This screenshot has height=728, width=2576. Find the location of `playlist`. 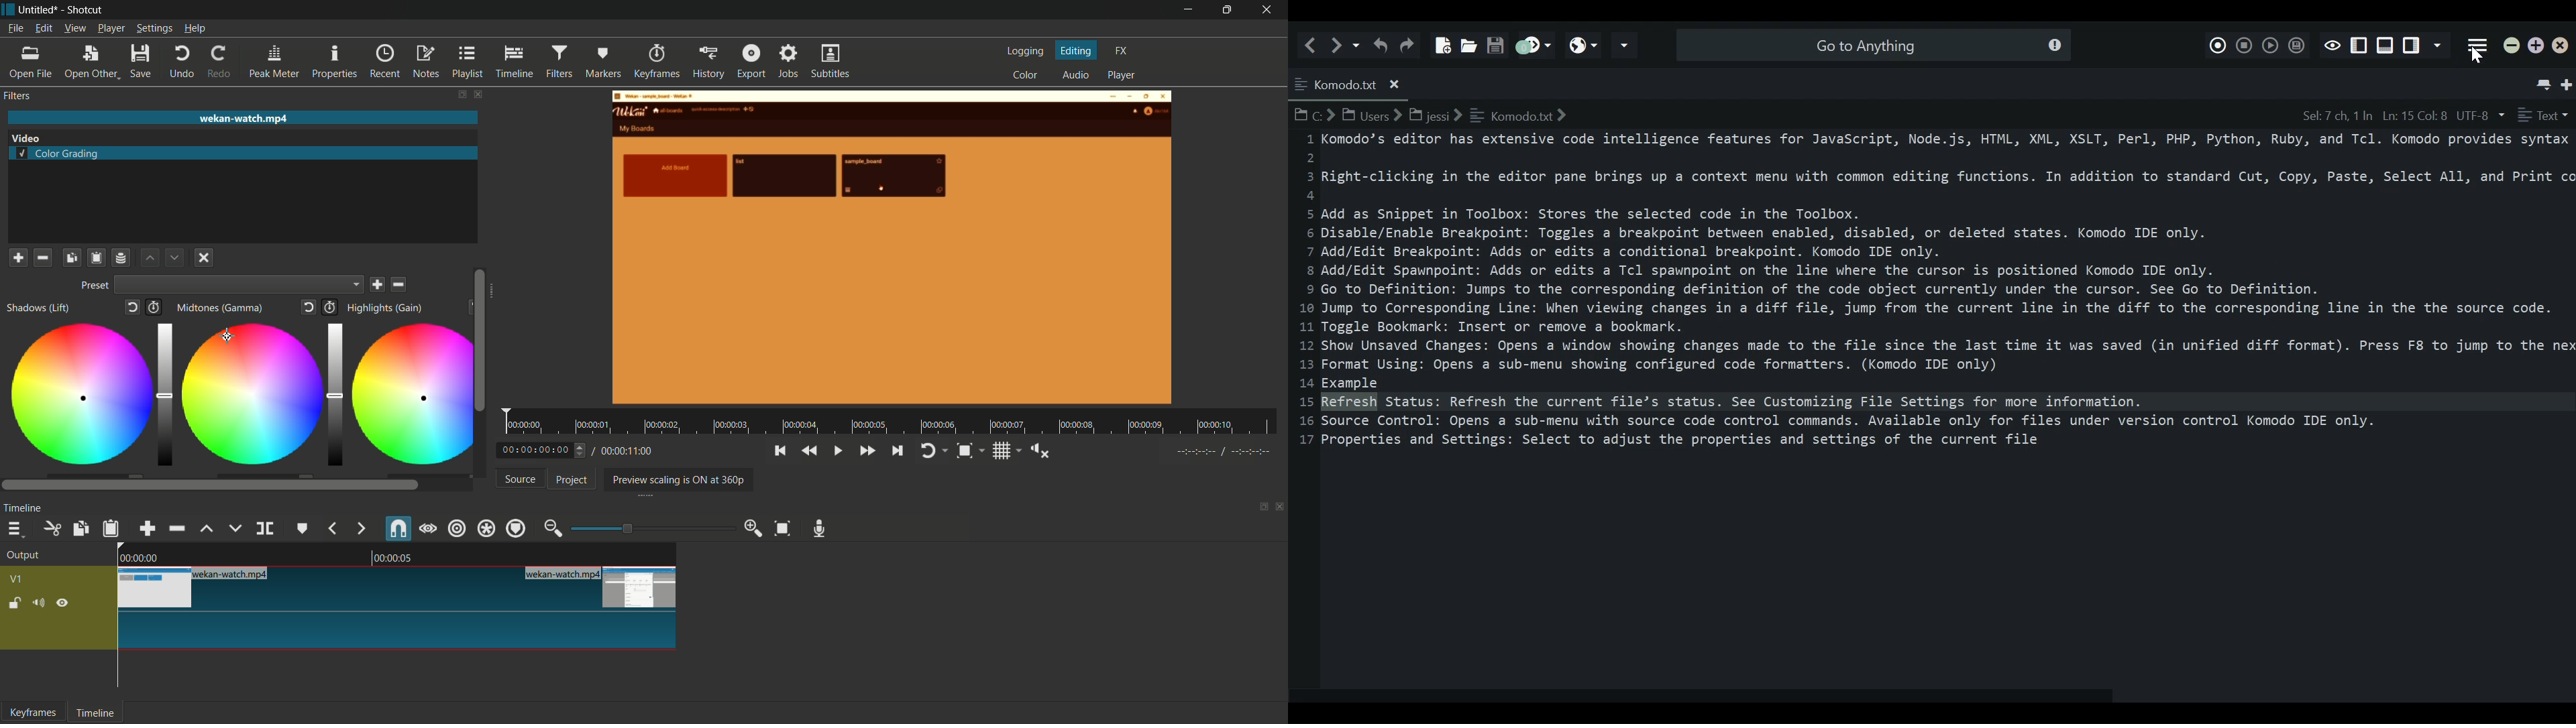

playlist is located at coordinates (468, 62).